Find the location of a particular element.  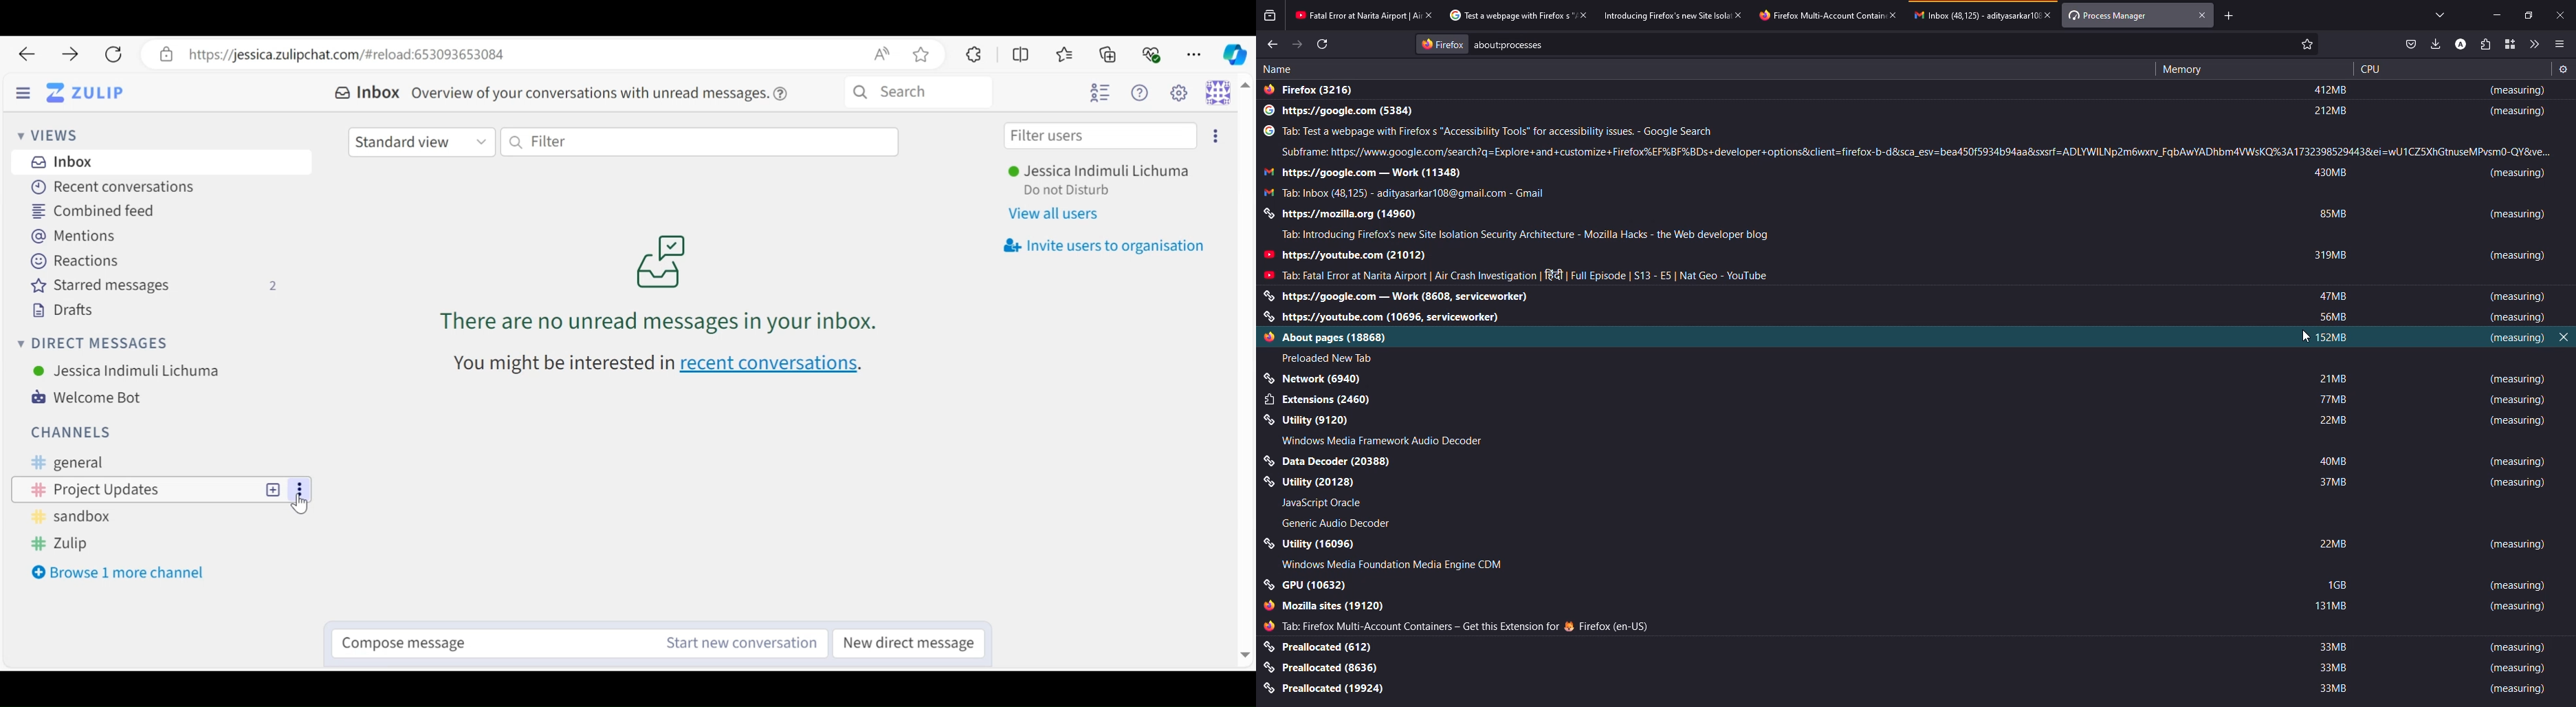

cursor is located at coordinates (2306, 337).